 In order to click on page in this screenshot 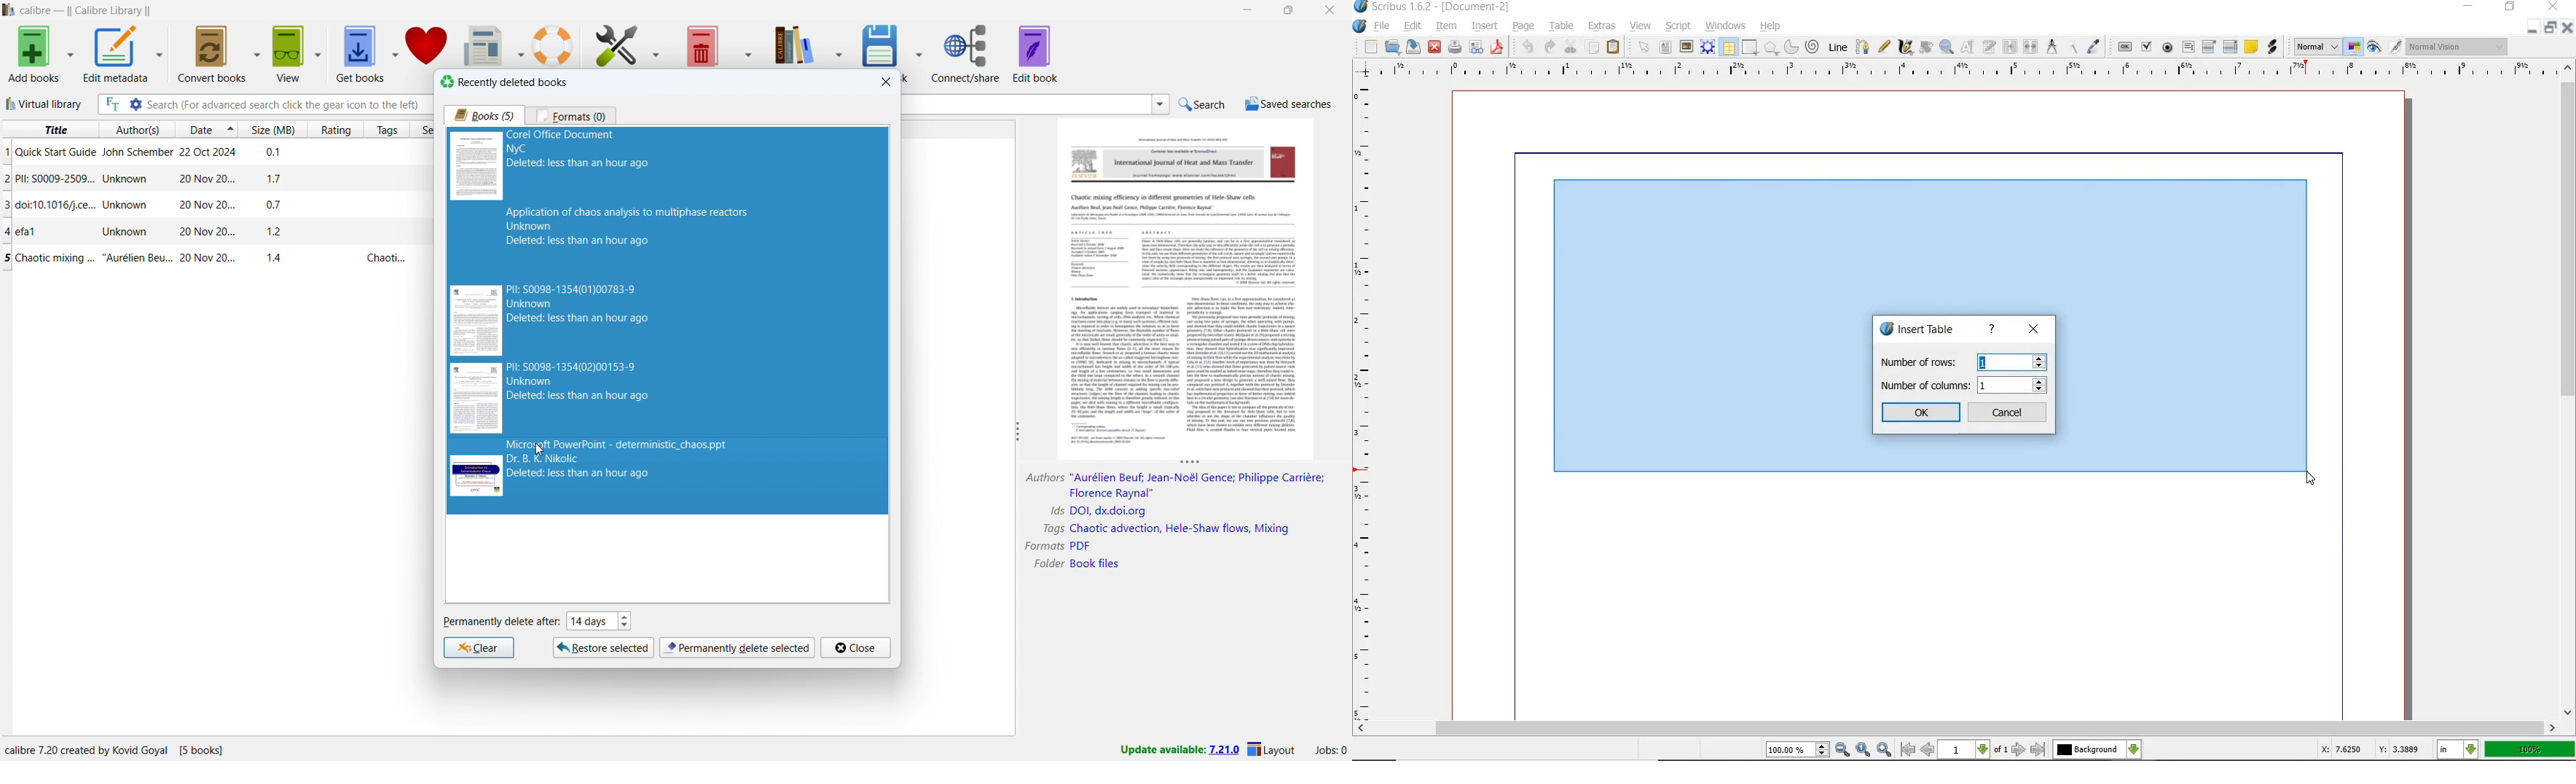, I will do `click(1525, 28)`.